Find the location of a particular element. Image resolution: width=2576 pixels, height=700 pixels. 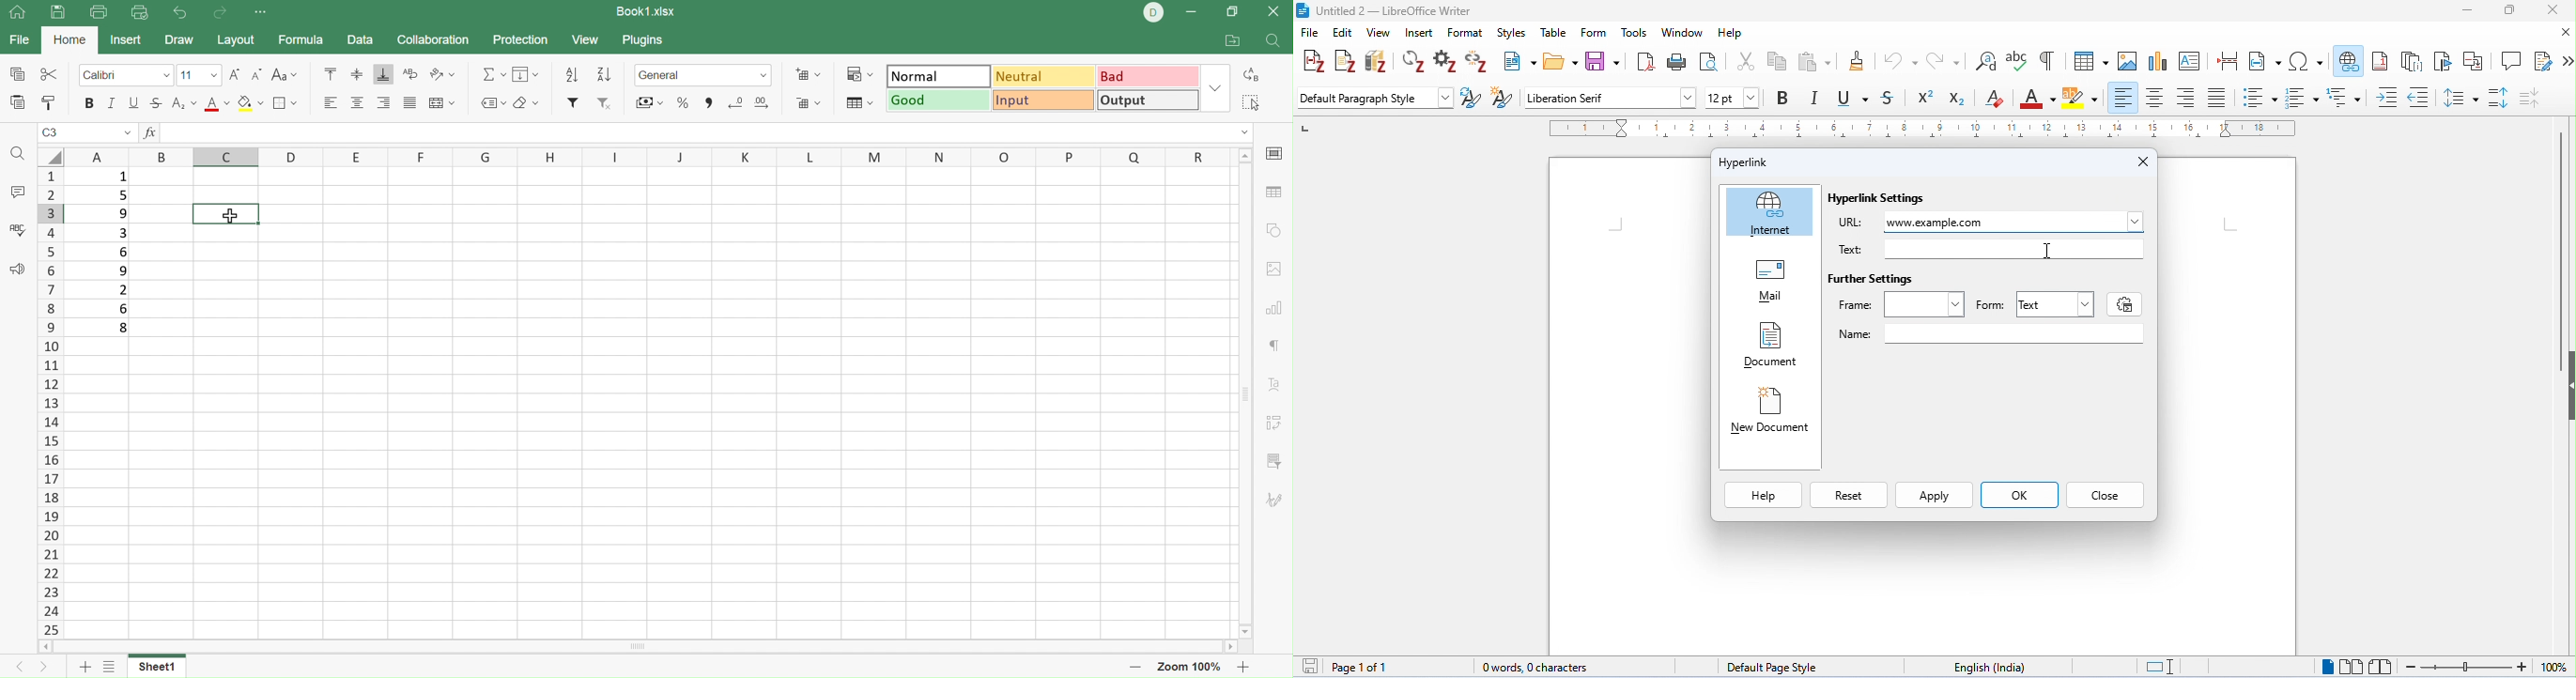

Sort ascending is located at coordinates (605, 72).